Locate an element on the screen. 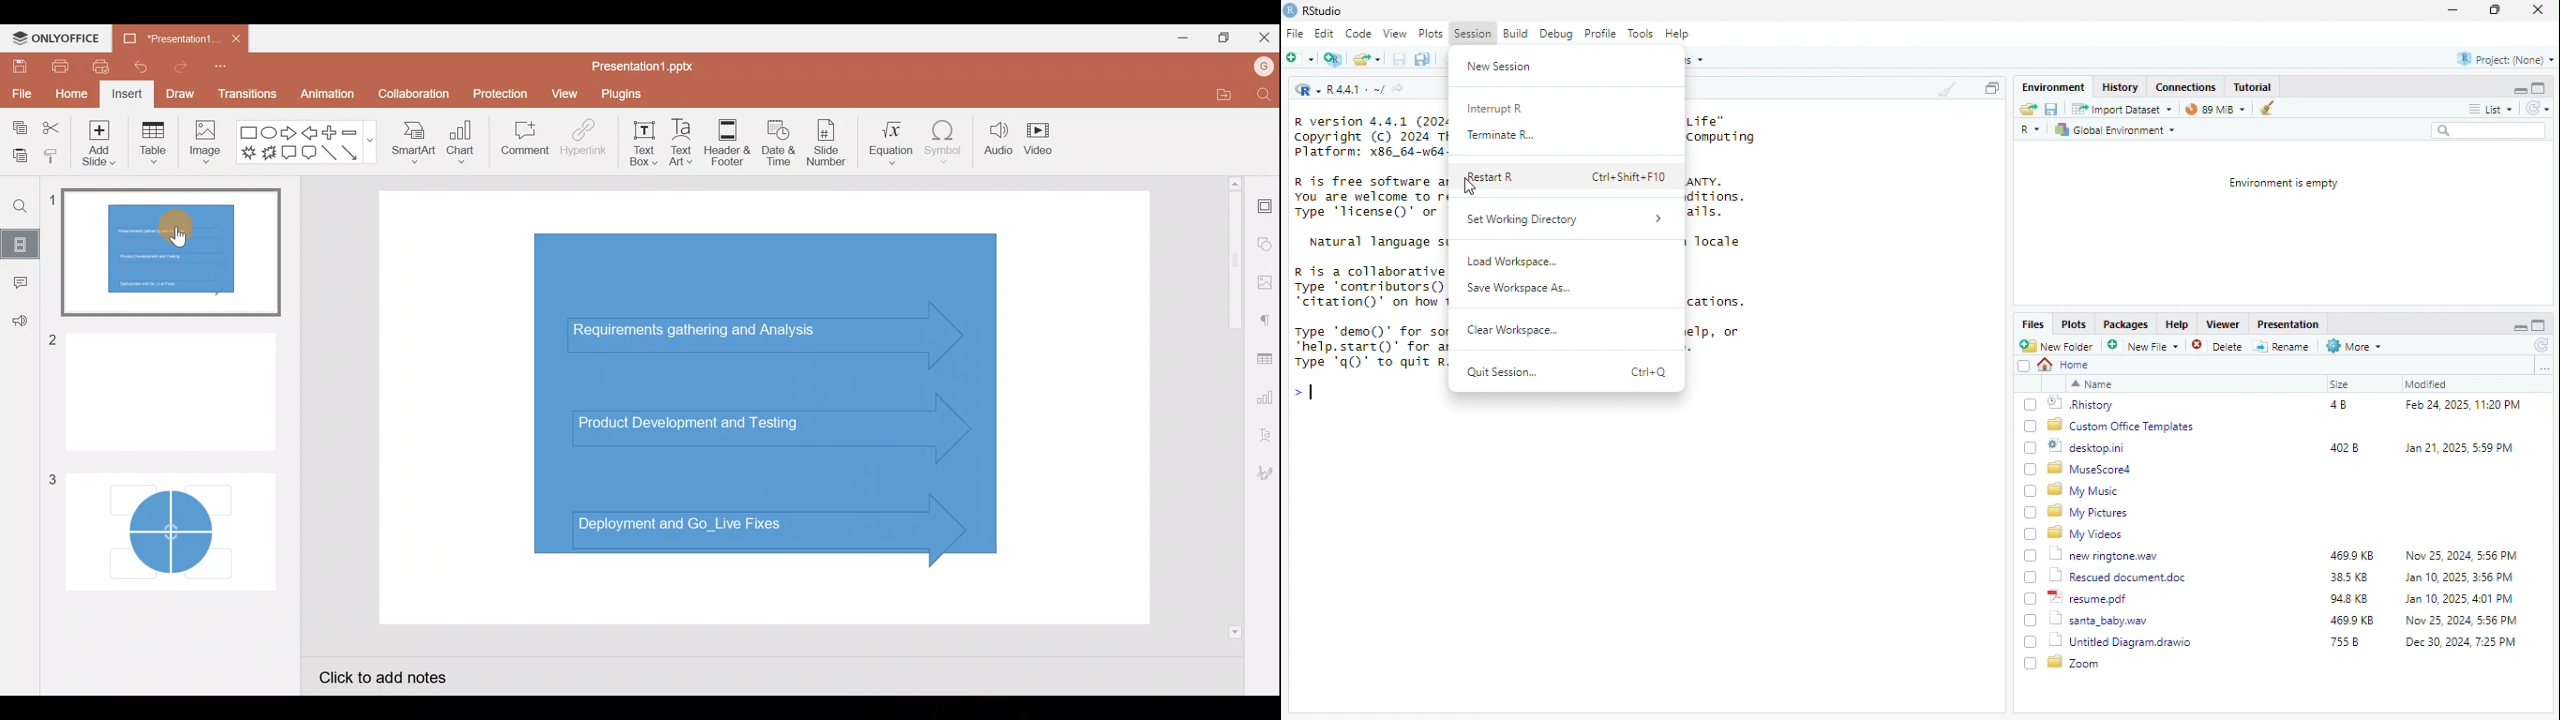  Rescued document.doc 38.5KB Jan 10,2025 3:56 PM is located at coordinates (2285, 576).